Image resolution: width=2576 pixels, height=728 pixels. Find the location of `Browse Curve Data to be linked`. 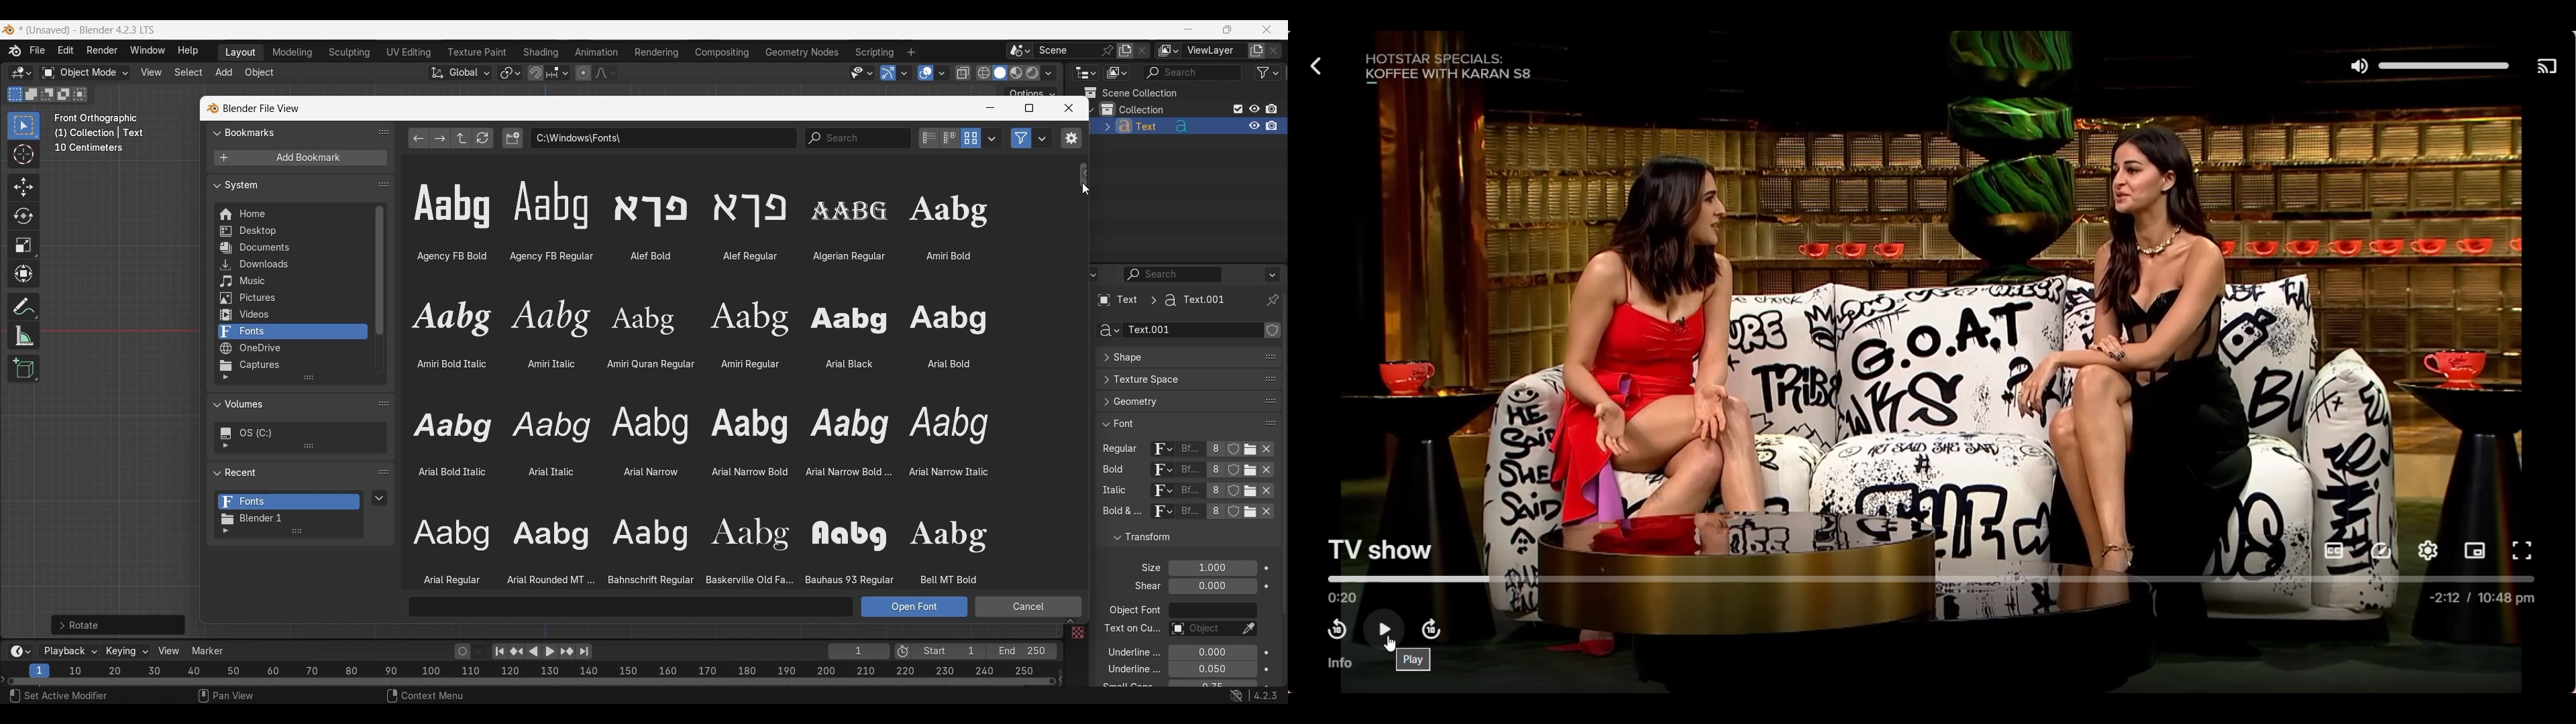

Browse Curve Data to be linked is located at coordinates (1108, 330).